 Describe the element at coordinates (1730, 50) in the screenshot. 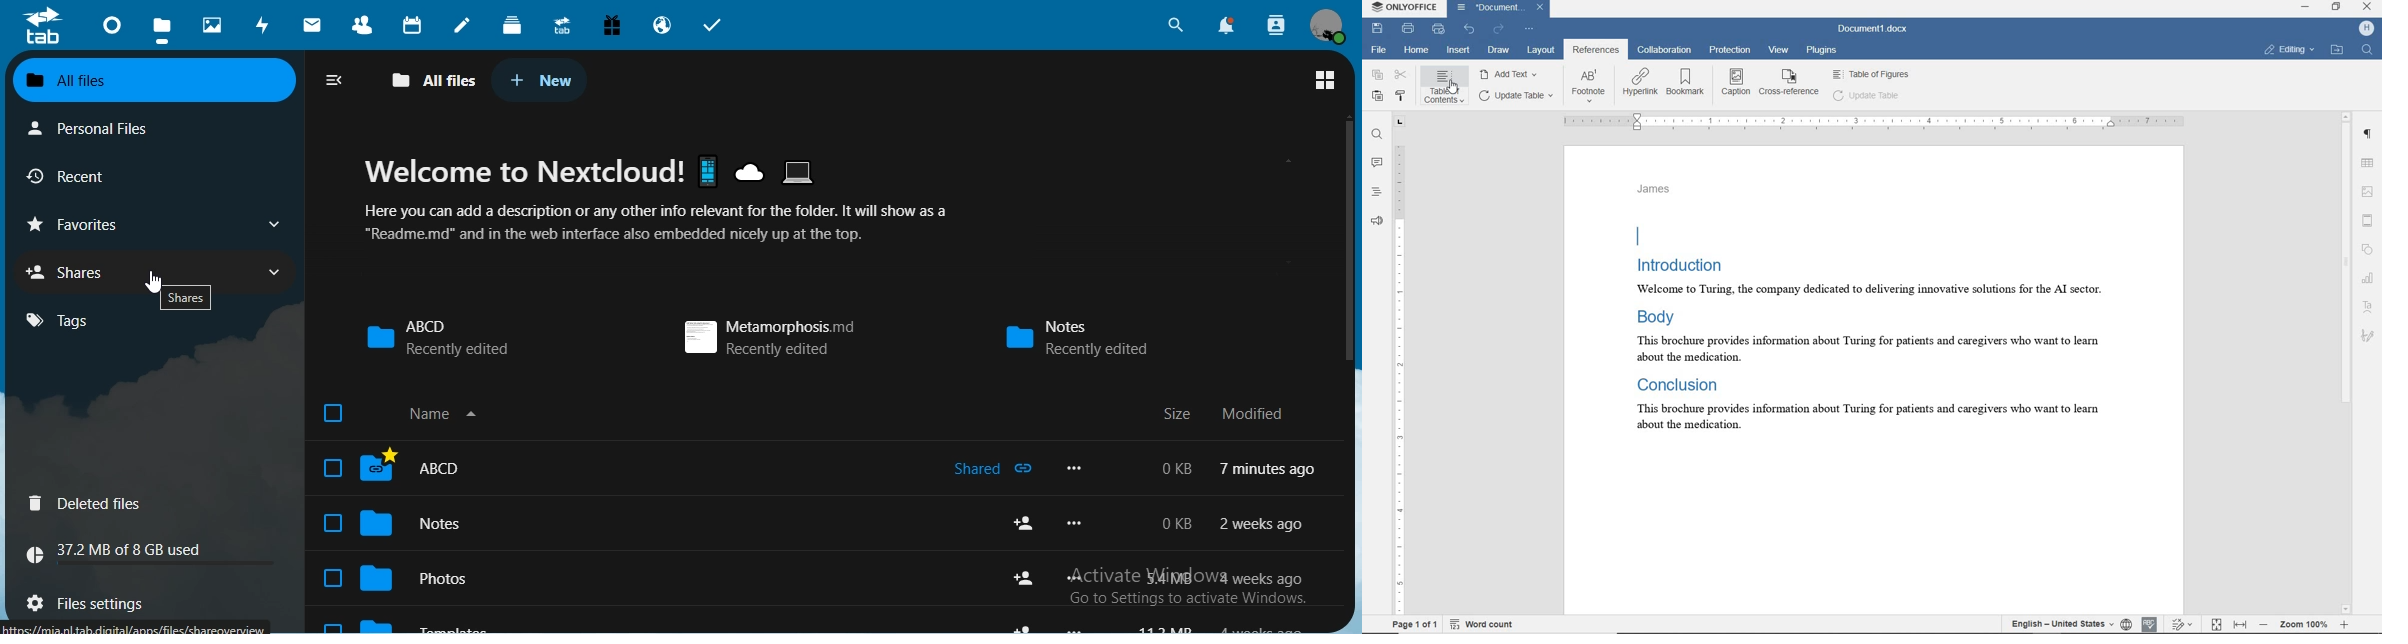

I see `protection` at that location.